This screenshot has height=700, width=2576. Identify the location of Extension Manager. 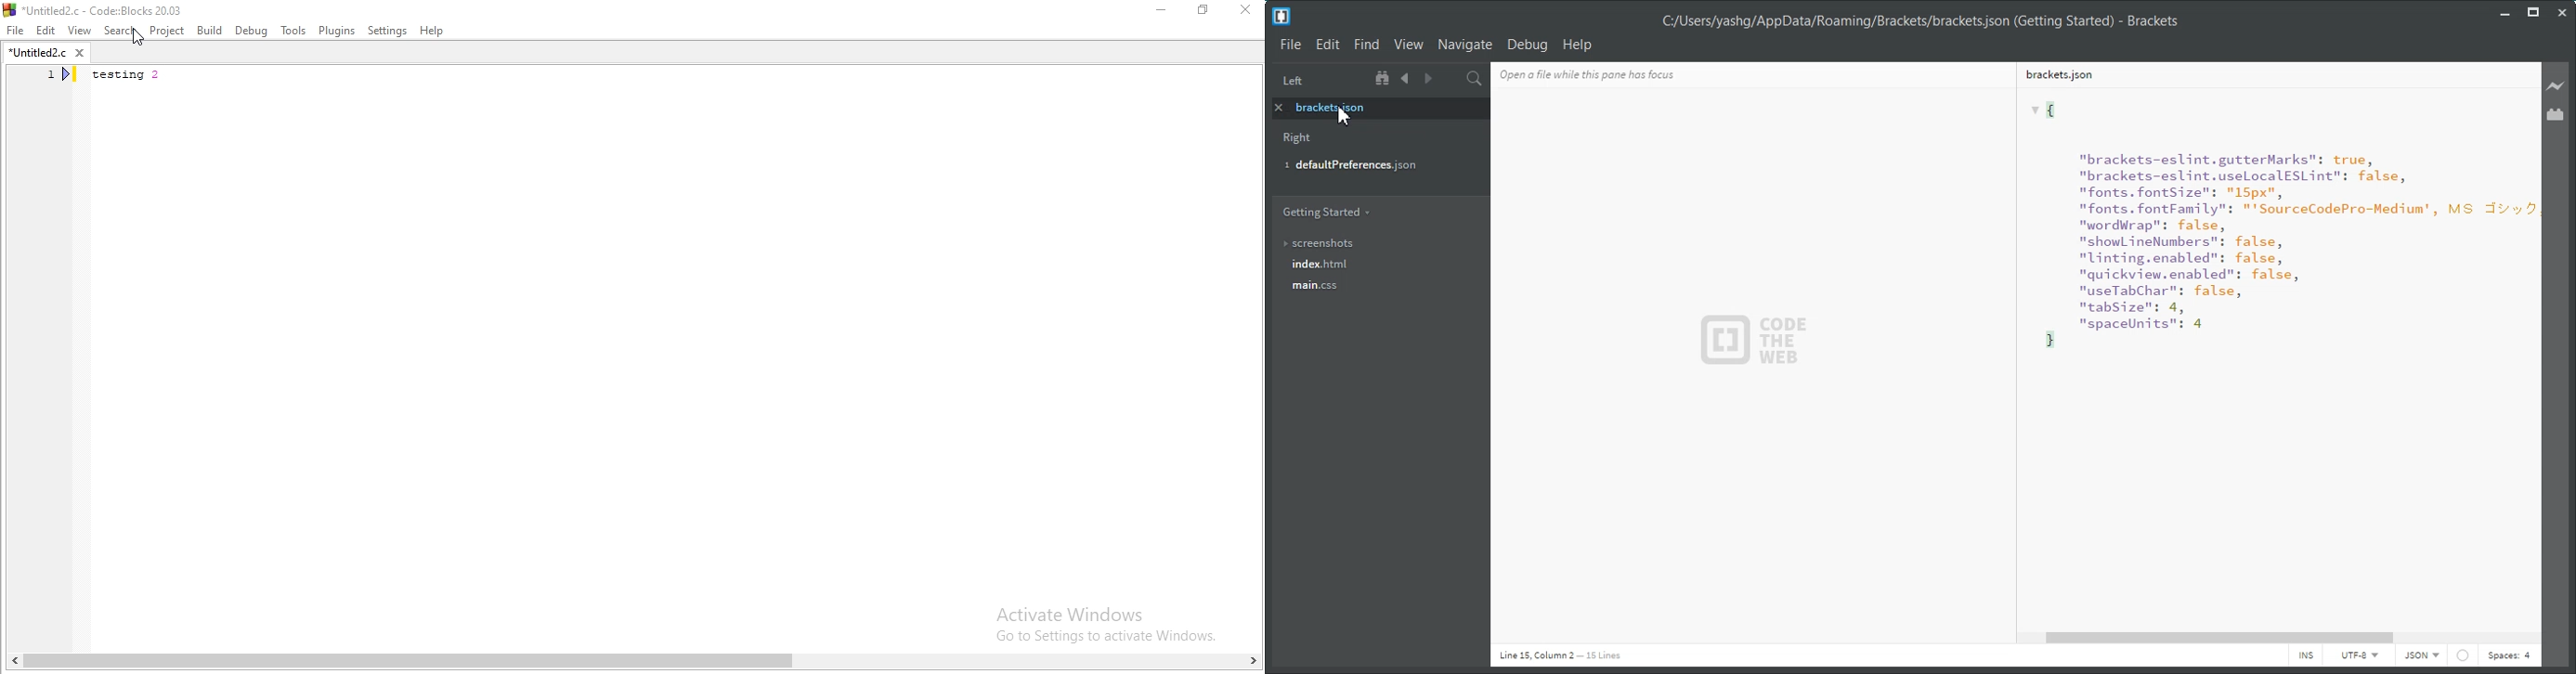
(2558, 115).